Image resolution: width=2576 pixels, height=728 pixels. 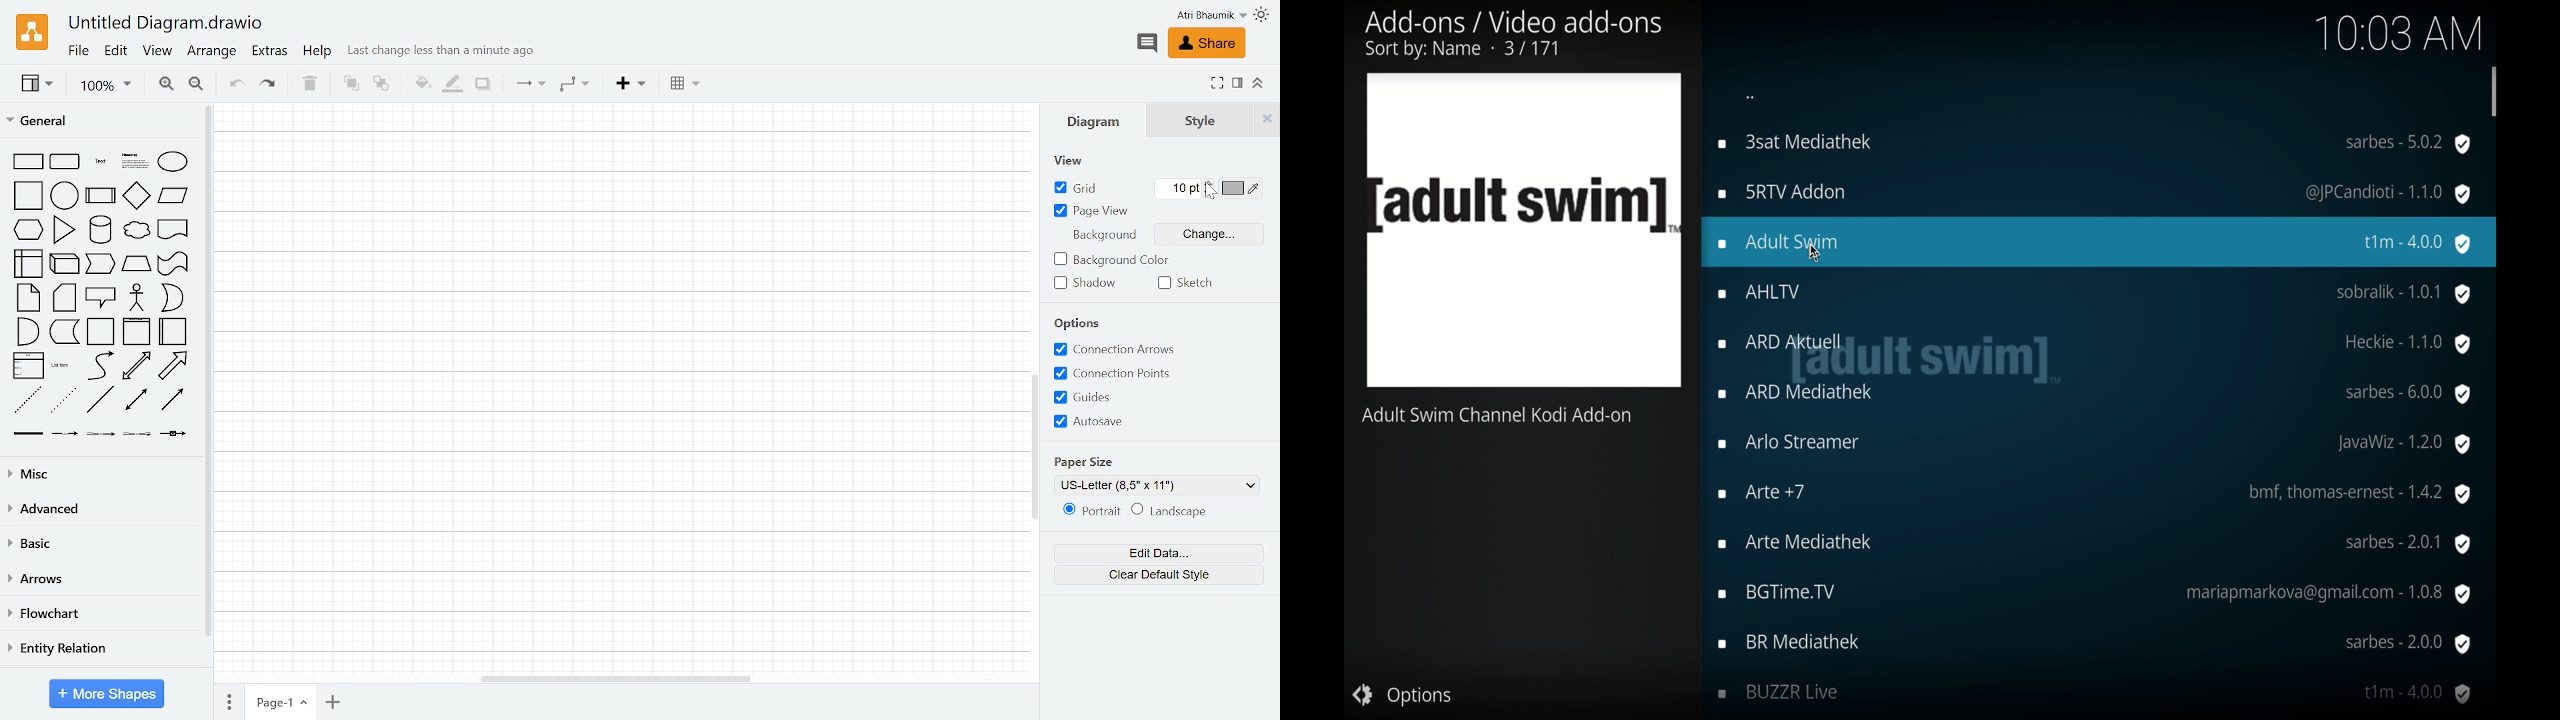 I want to click on br mediathek, so click(x=2096, y=644).